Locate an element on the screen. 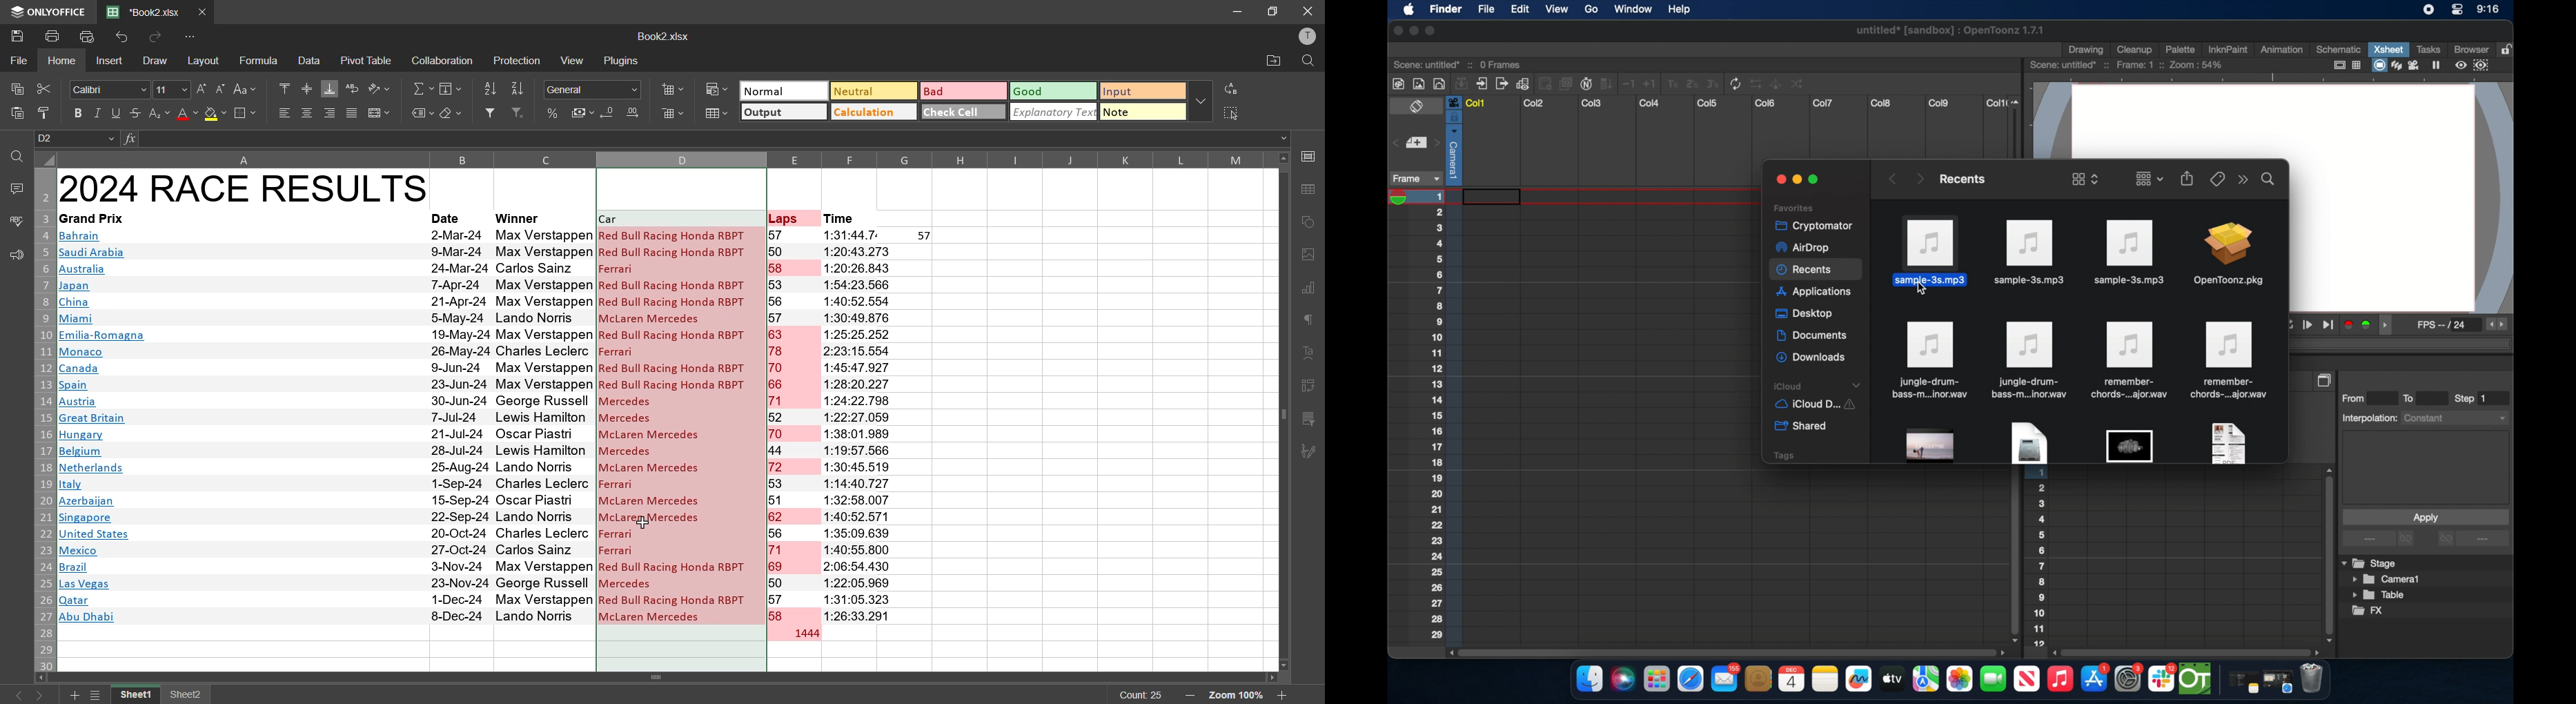  redo is located at coordinates (153, 37).